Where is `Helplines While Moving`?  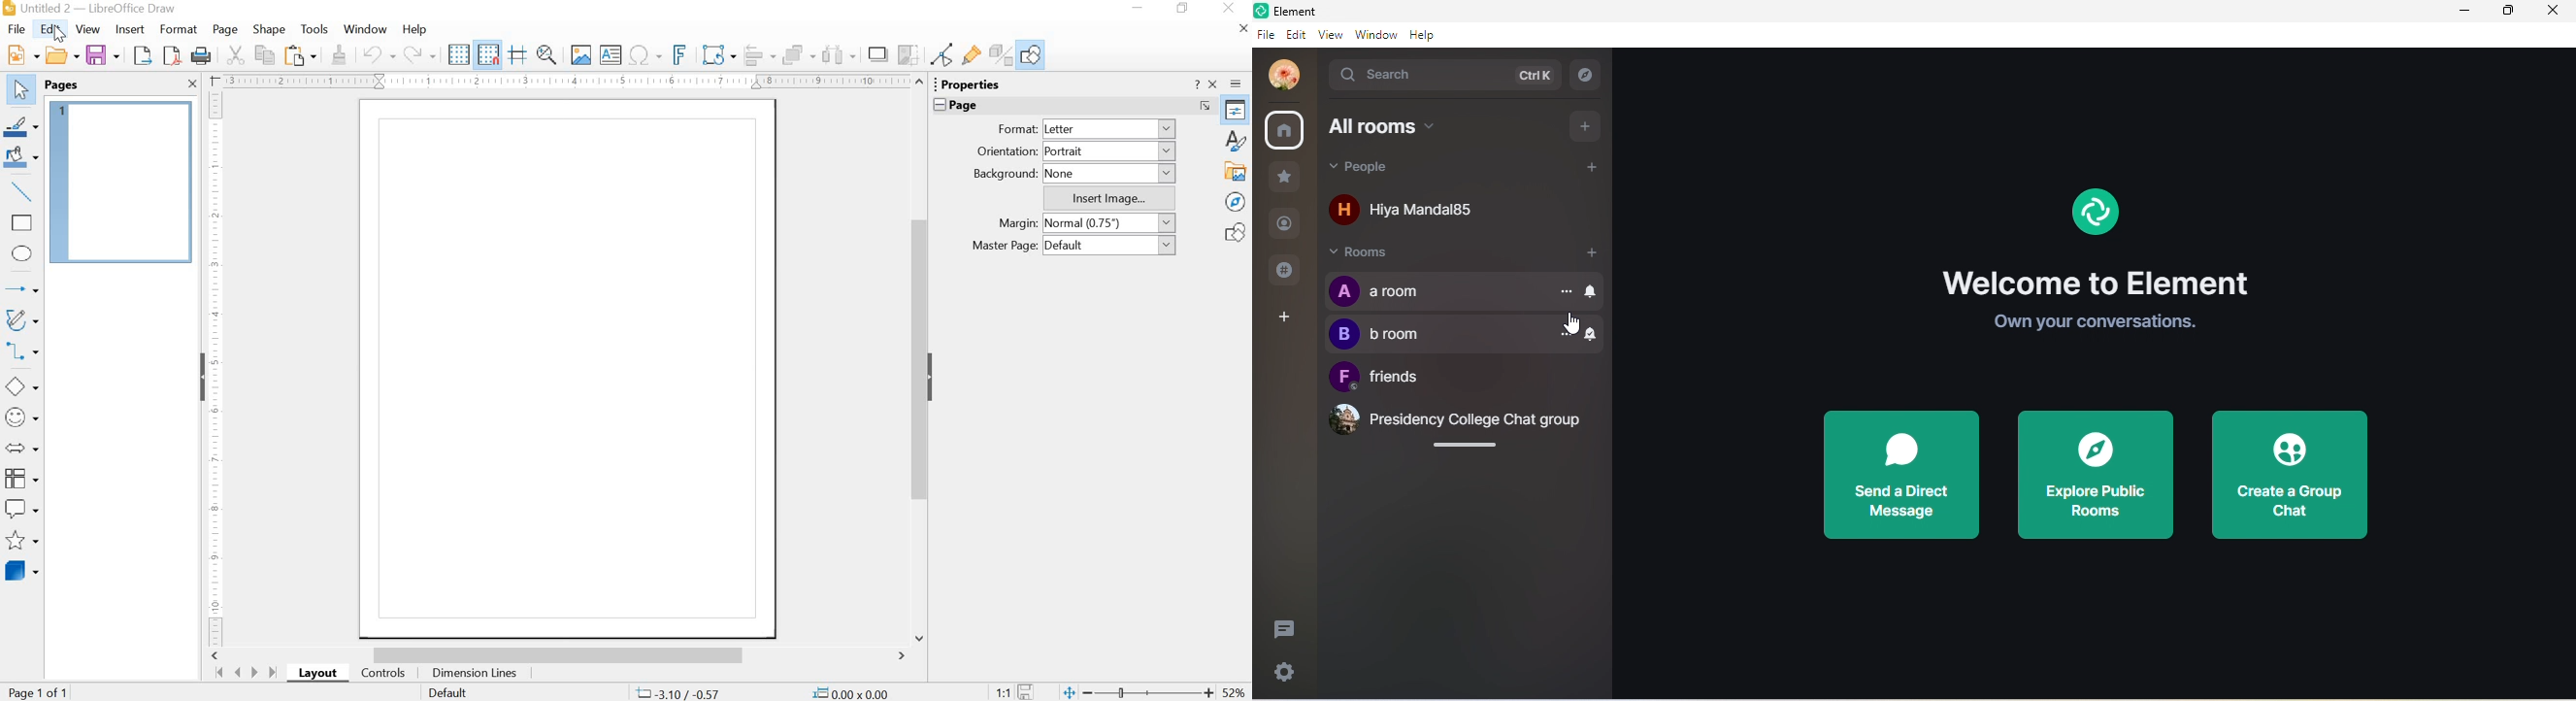 Helplines While Moving is located at coordinates (519, 55).